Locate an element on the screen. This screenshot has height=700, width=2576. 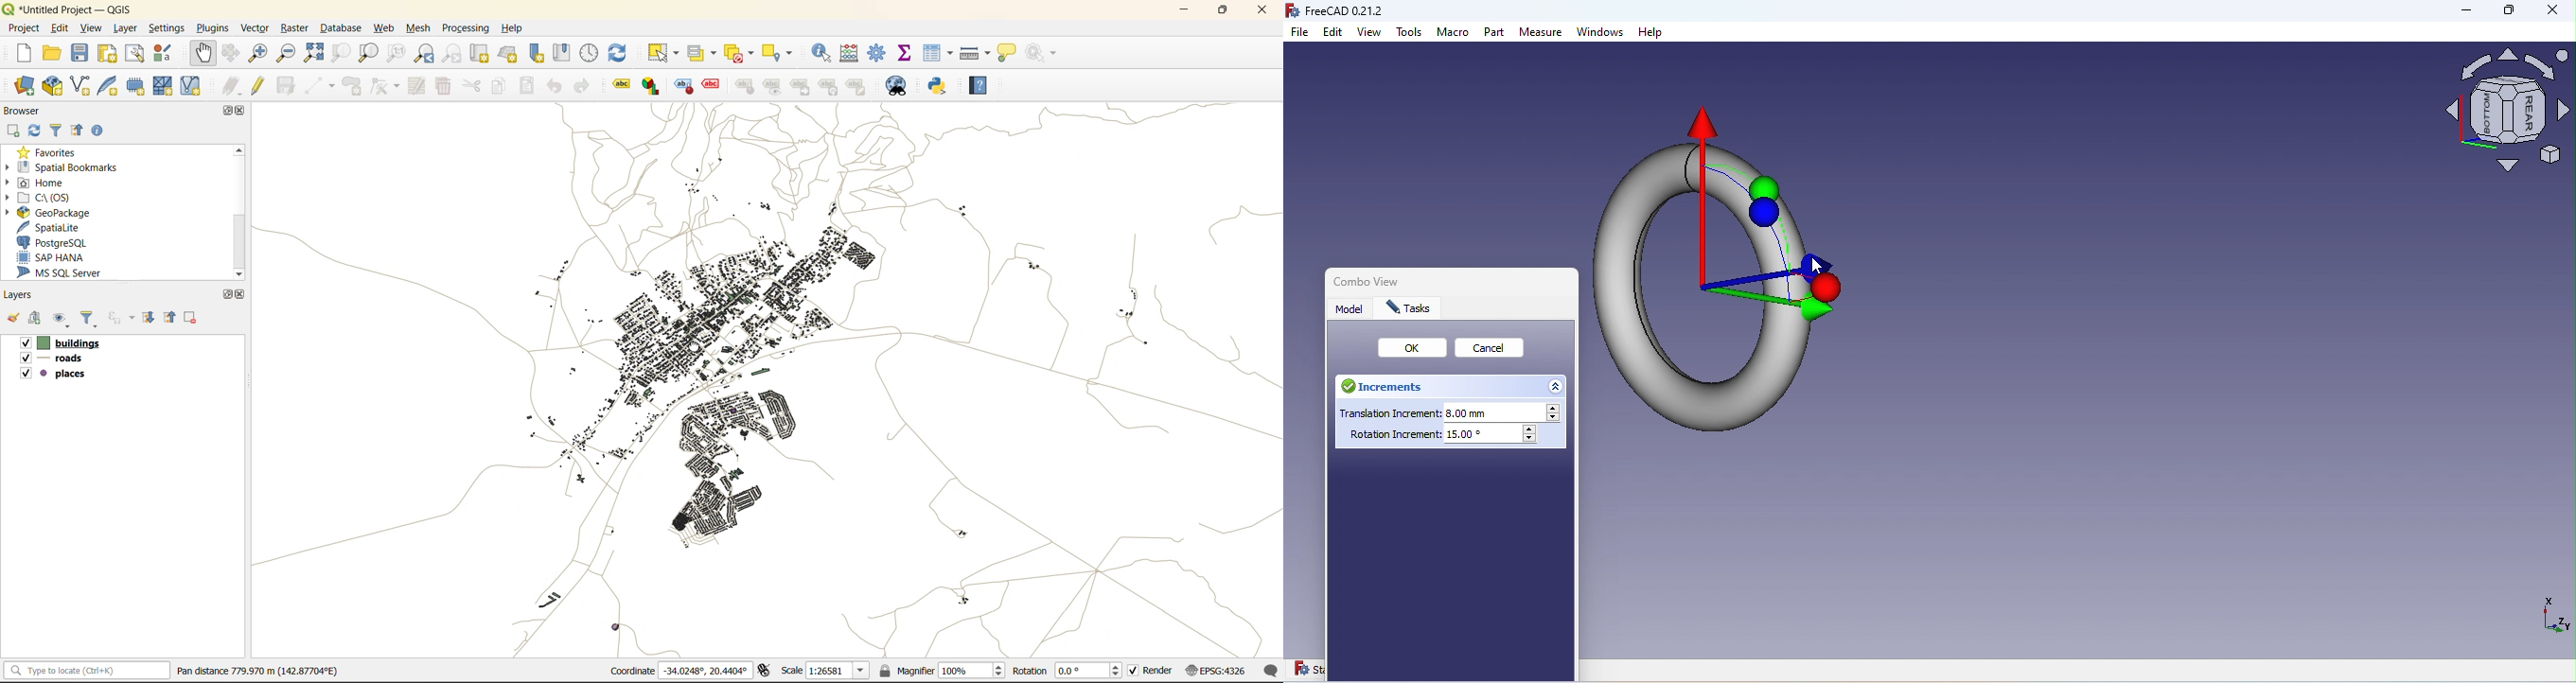
File is located at coordinates (1301, 33).